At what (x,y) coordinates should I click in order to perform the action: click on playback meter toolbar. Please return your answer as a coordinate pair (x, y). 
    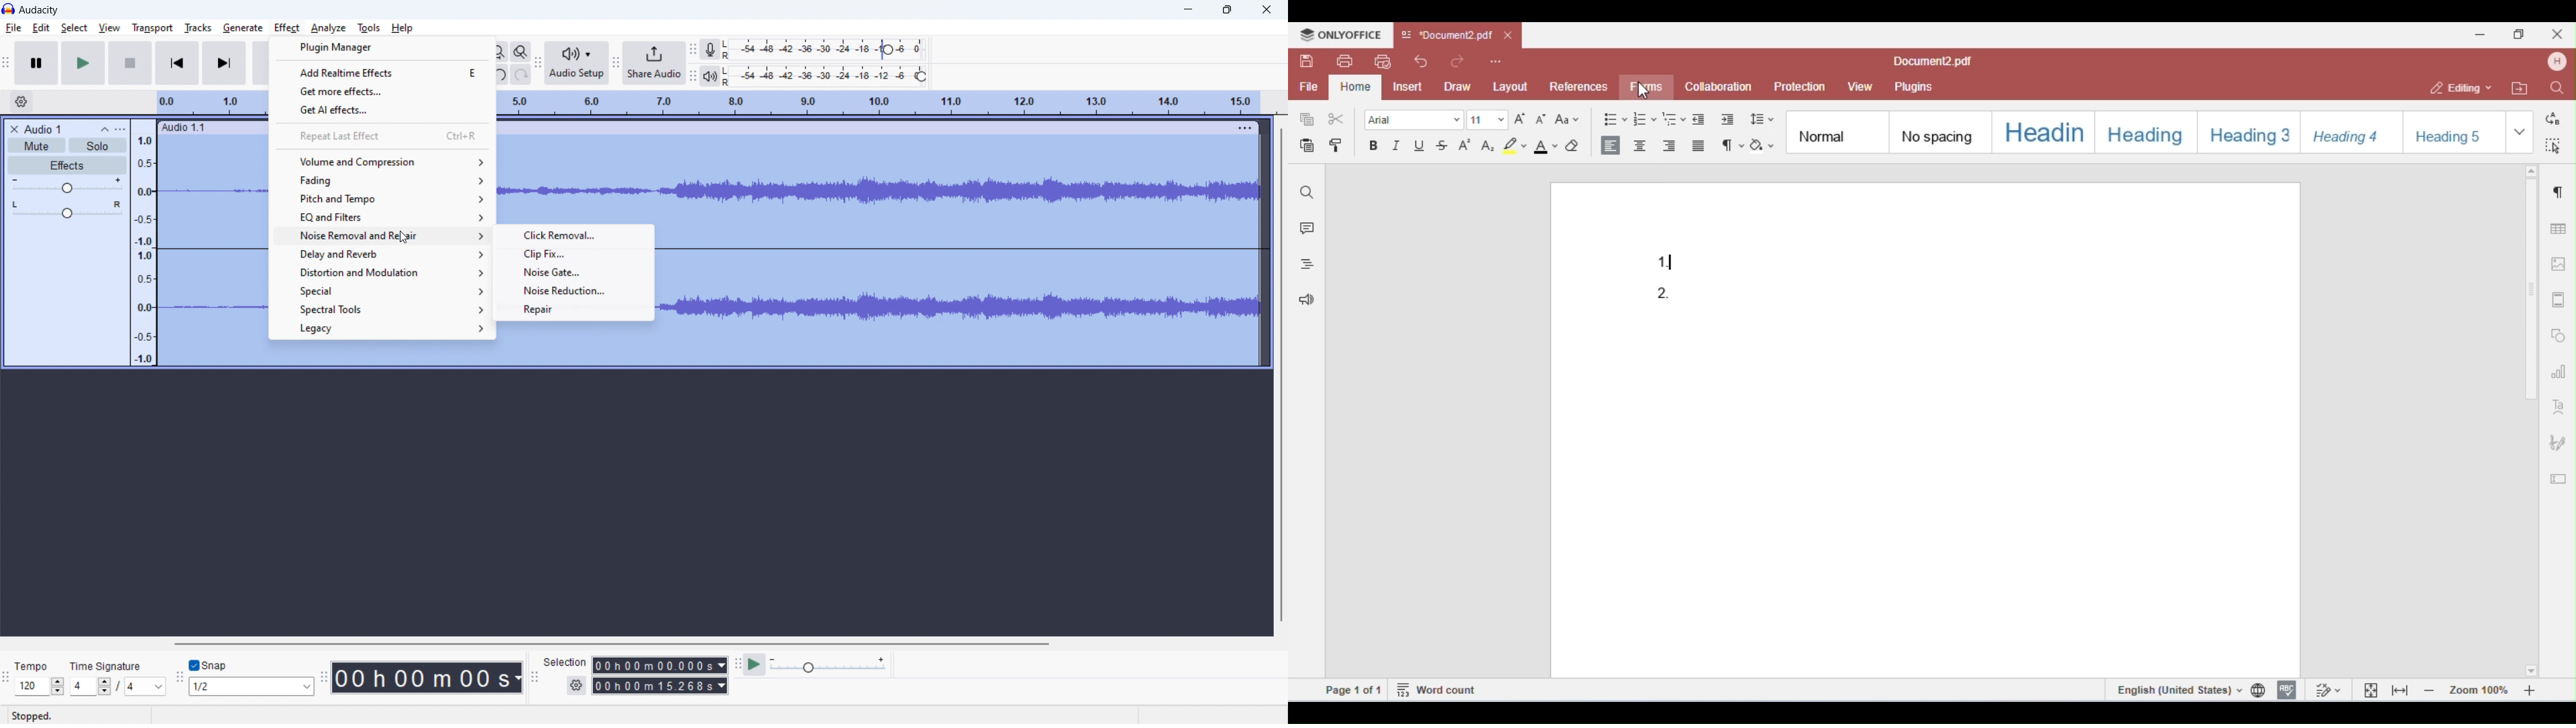
    Looking at the image, I should click on (692, 76).